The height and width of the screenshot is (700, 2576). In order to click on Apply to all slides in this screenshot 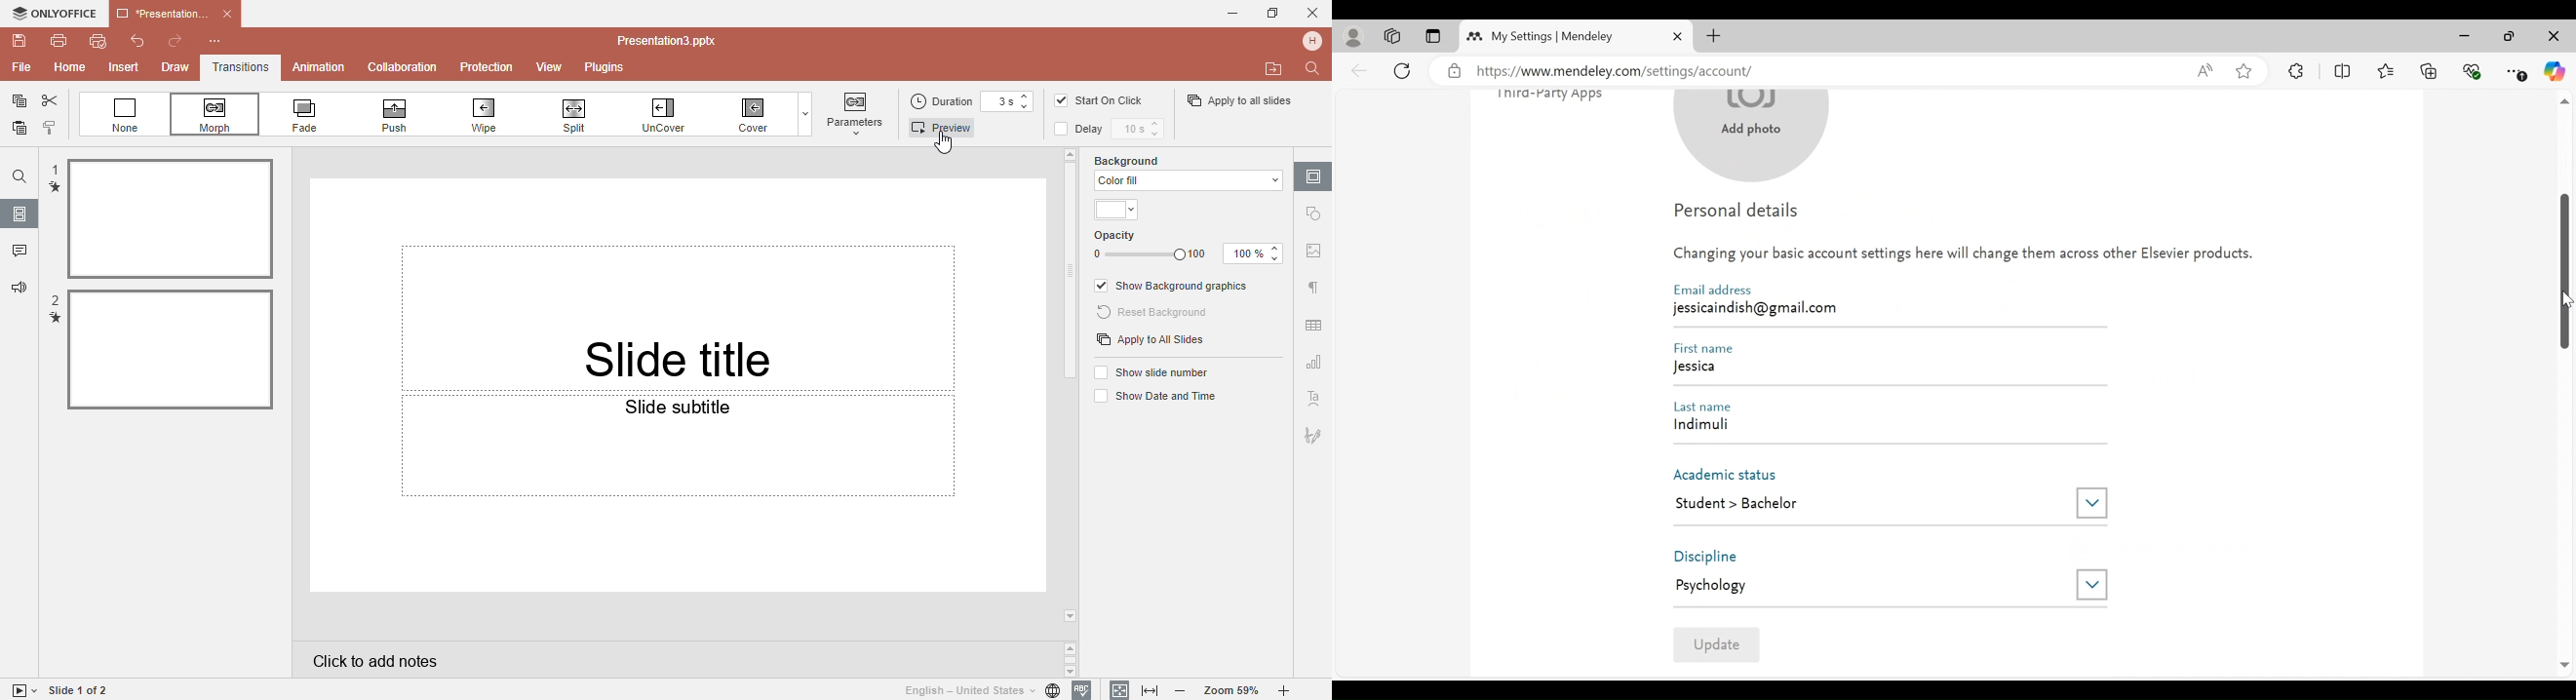, I will do `click(1151, 341)`.